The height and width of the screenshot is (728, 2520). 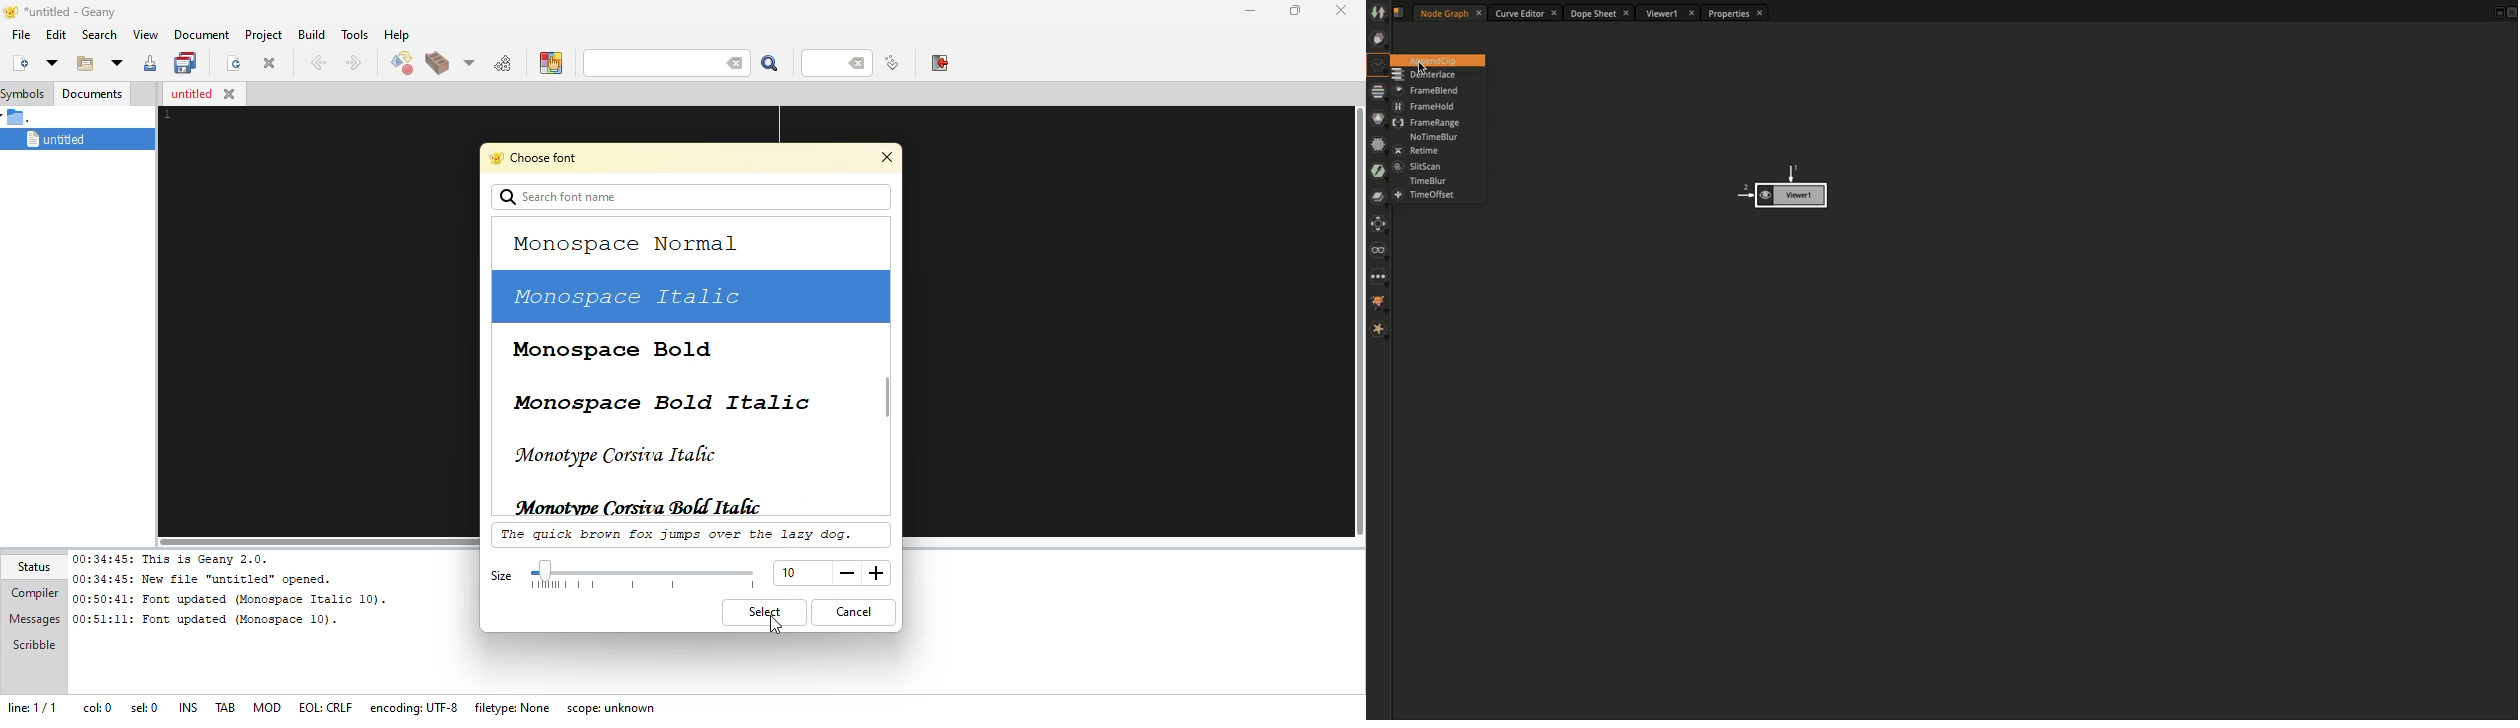 What do you see at coordinates (645, 572) in the screenshot?
I see `select size` at bounding box center [645, 572].